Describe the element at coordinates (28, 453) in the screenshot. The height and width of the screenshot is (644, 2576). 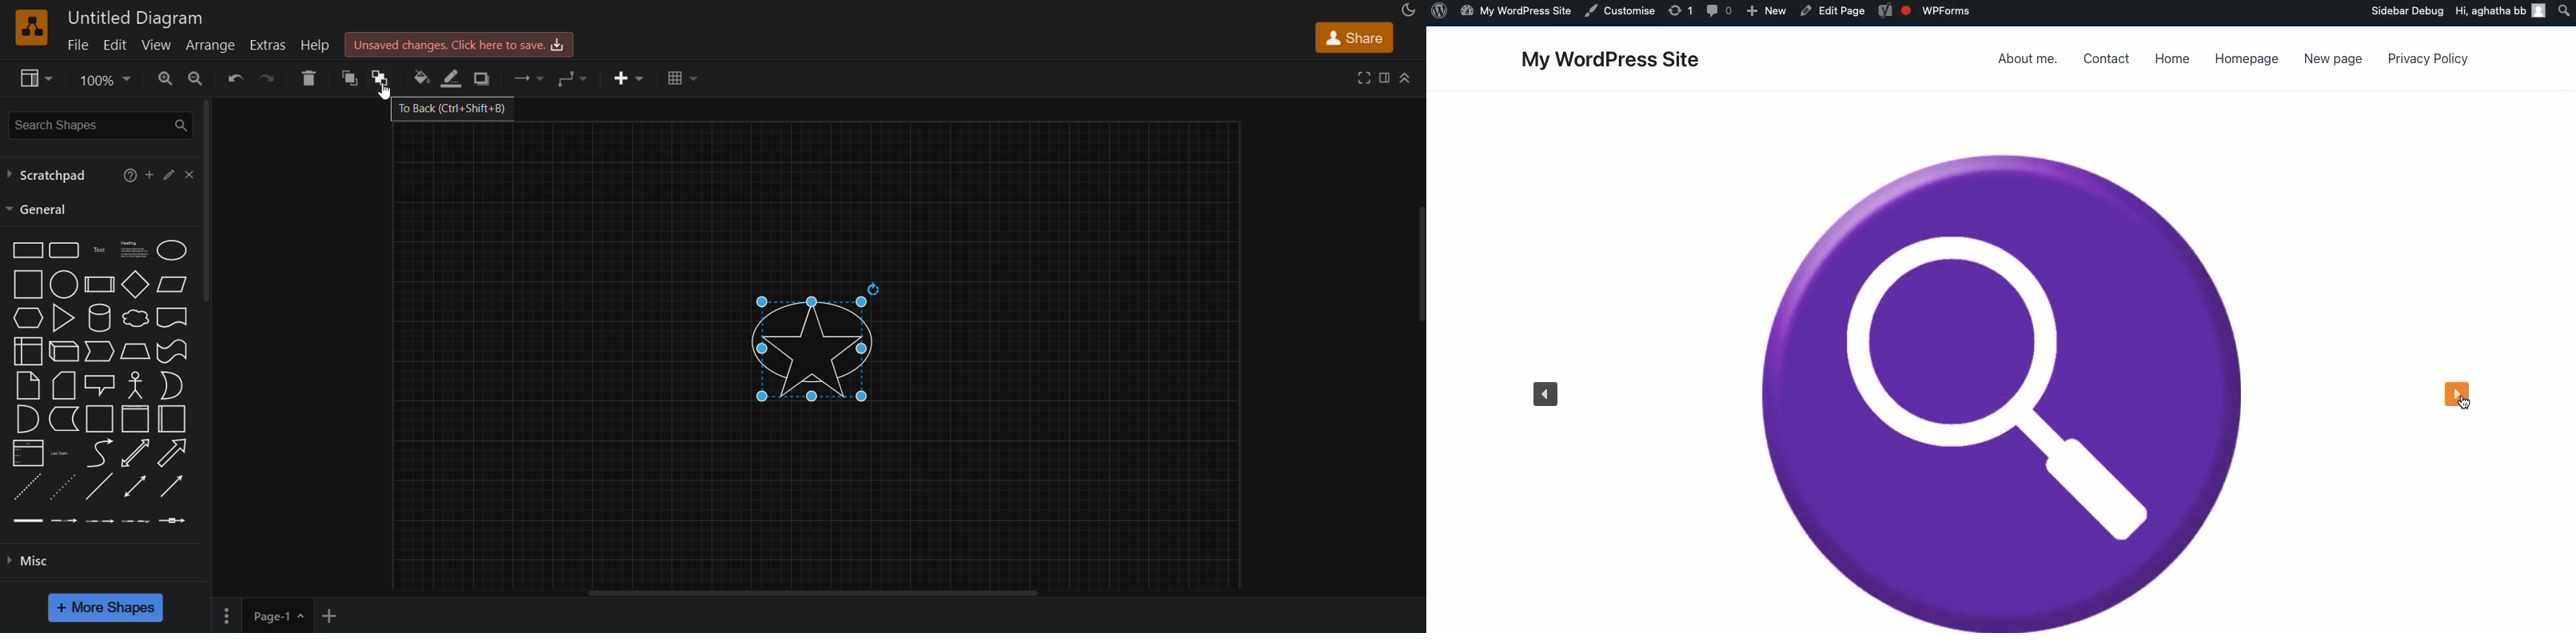
I see `list` at that location.